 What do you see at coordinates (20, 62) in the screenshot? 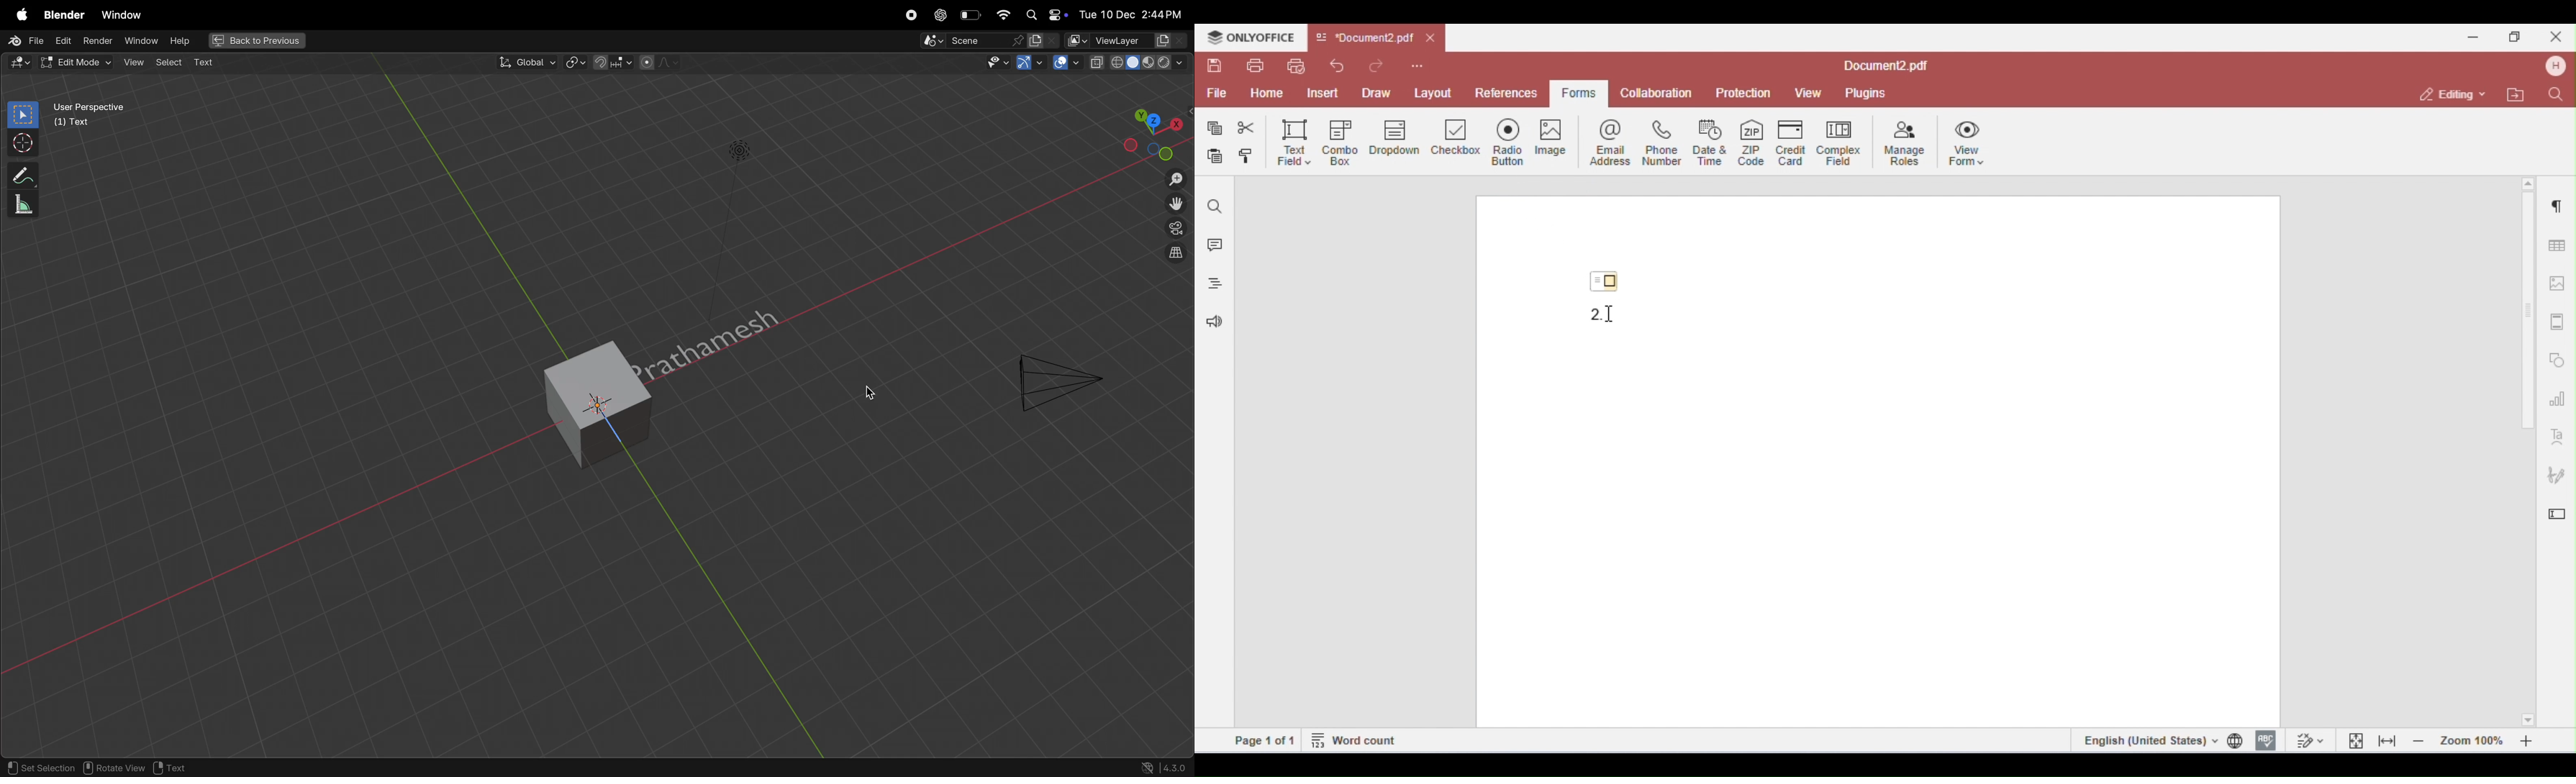
I see `edit mode` at bounding box center [20, 62].